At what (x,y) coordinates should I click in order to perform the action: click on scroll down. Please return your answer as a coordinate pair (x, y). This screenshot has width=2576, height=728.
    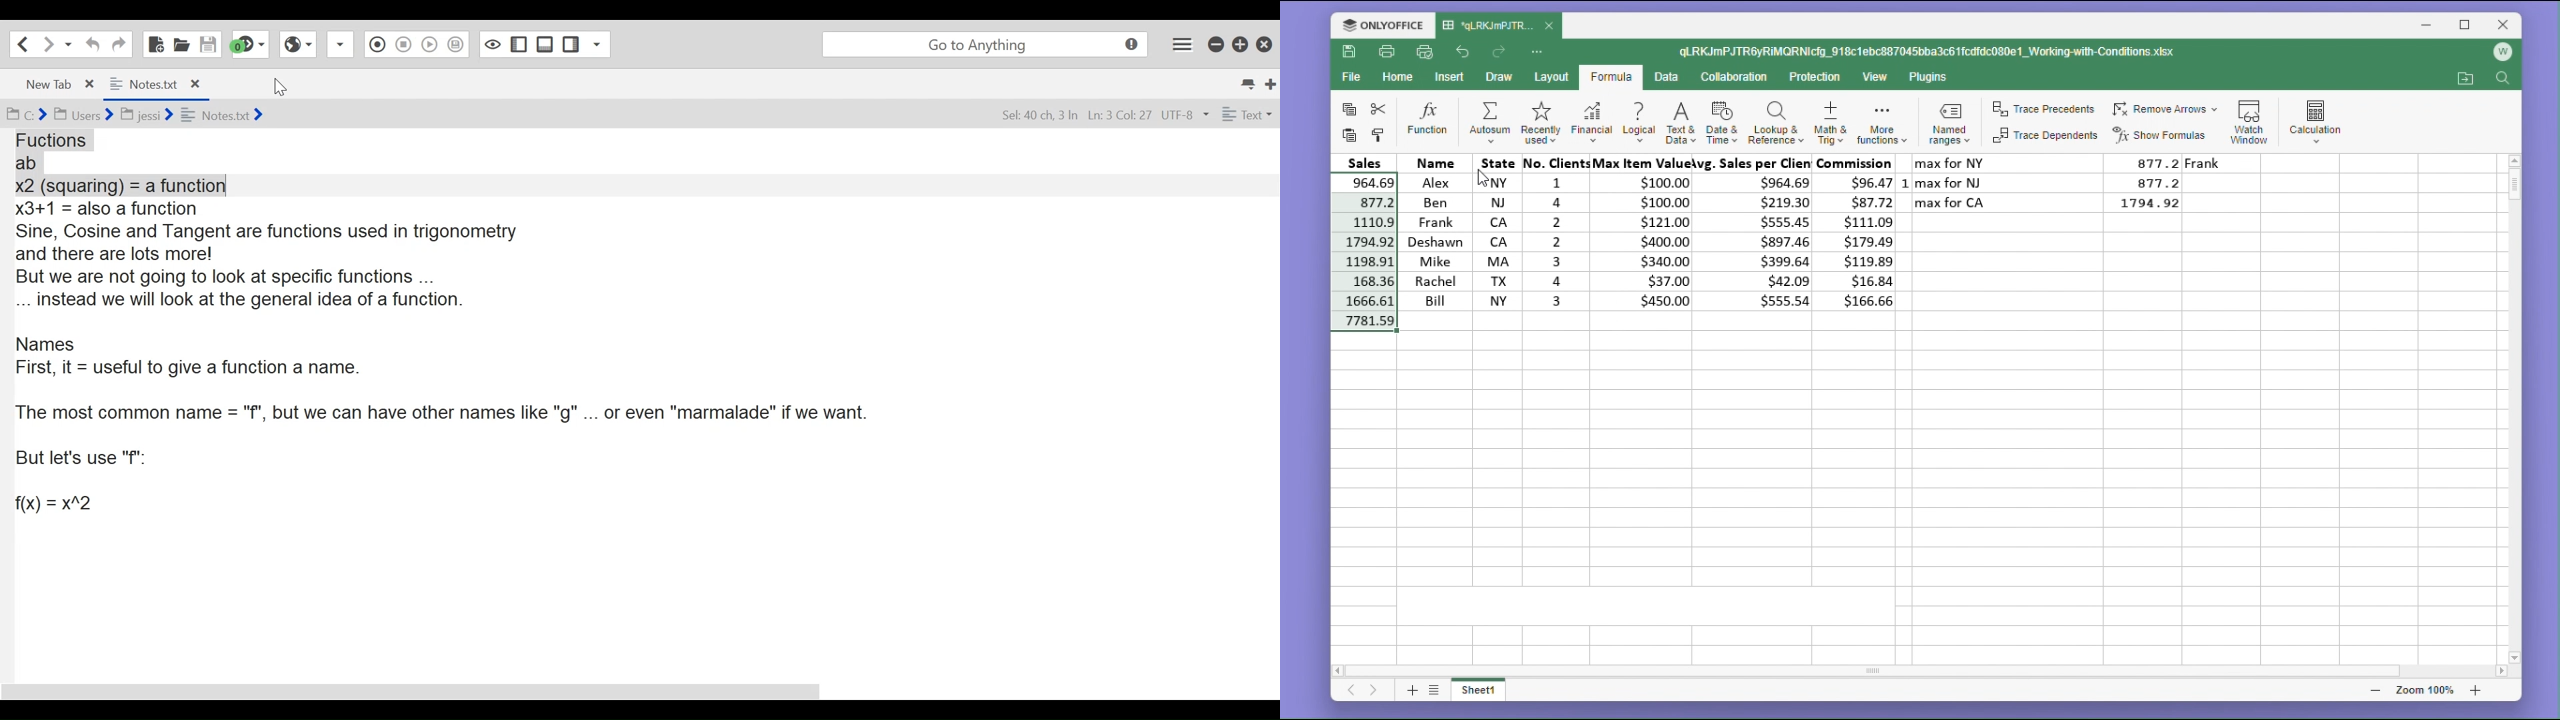
    Looking at the image, I should click on (2515, 657).